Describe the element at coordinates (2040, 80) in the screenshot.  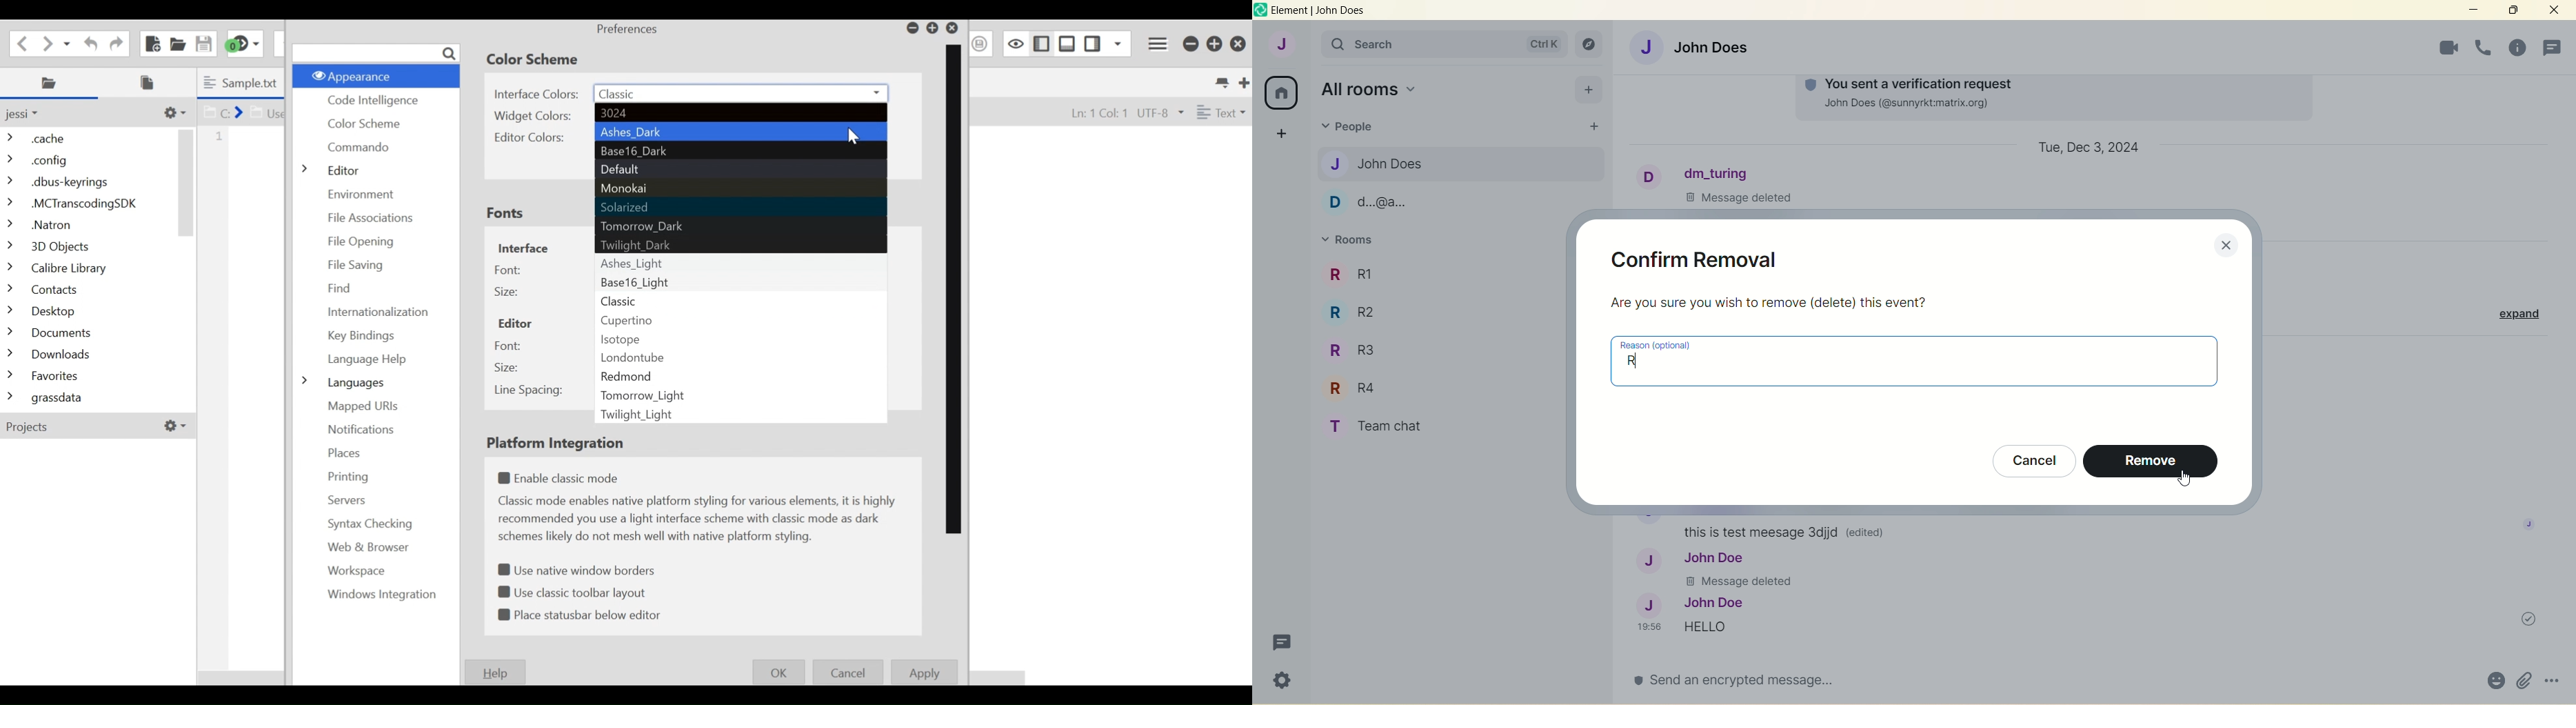
I see `You Sent a verification request ` at that location.